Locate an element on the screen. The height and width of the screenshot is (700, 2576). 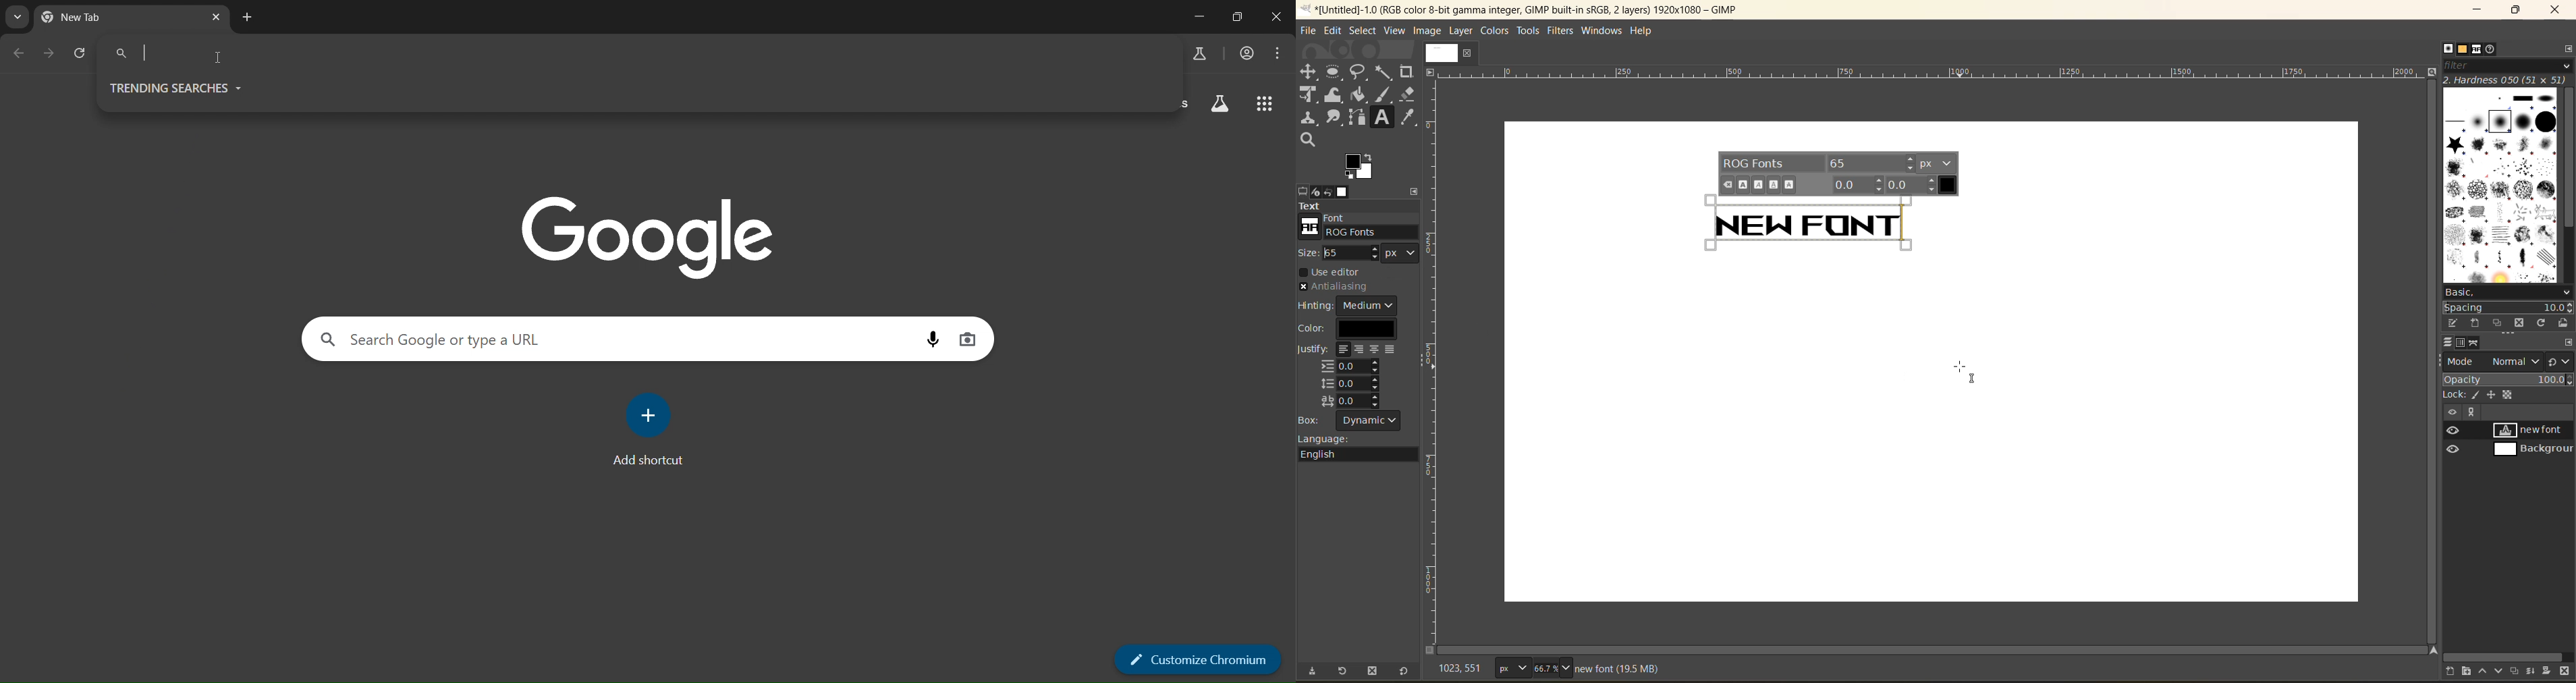
text is located at coordinates (1359, 205).